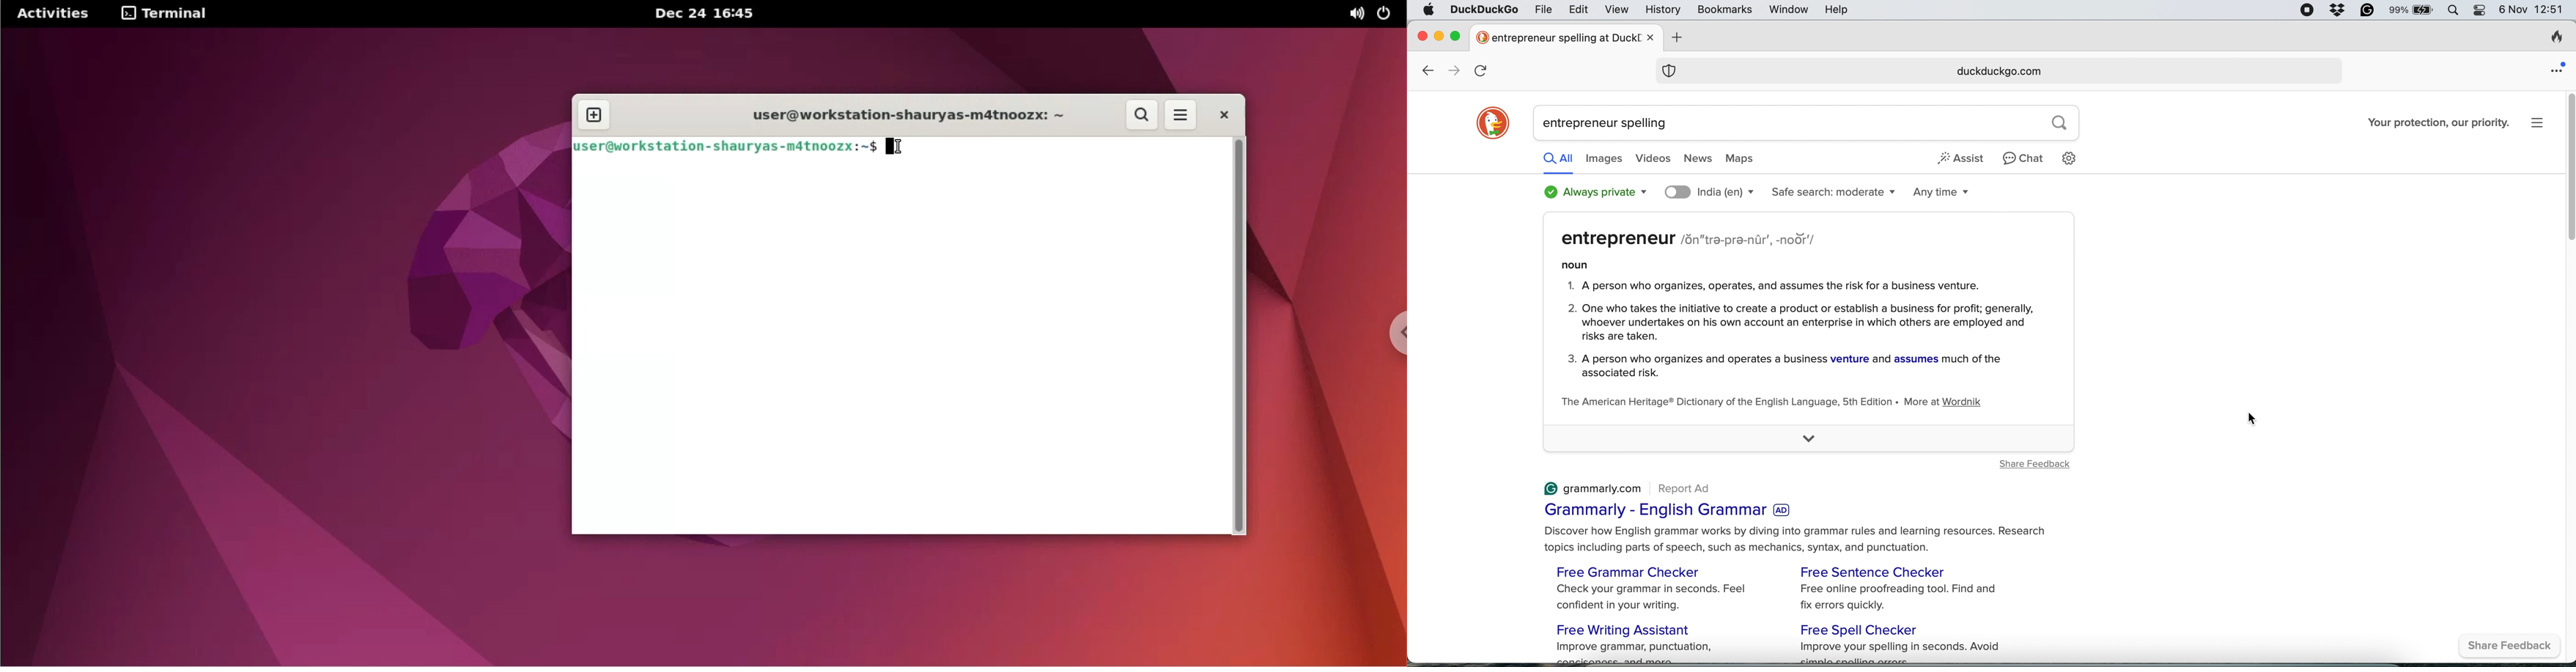 The image size is (2576, 672). Describe the element at coordinates (1484, 11) in the screenshot. I see `duckduckgo` at that location.